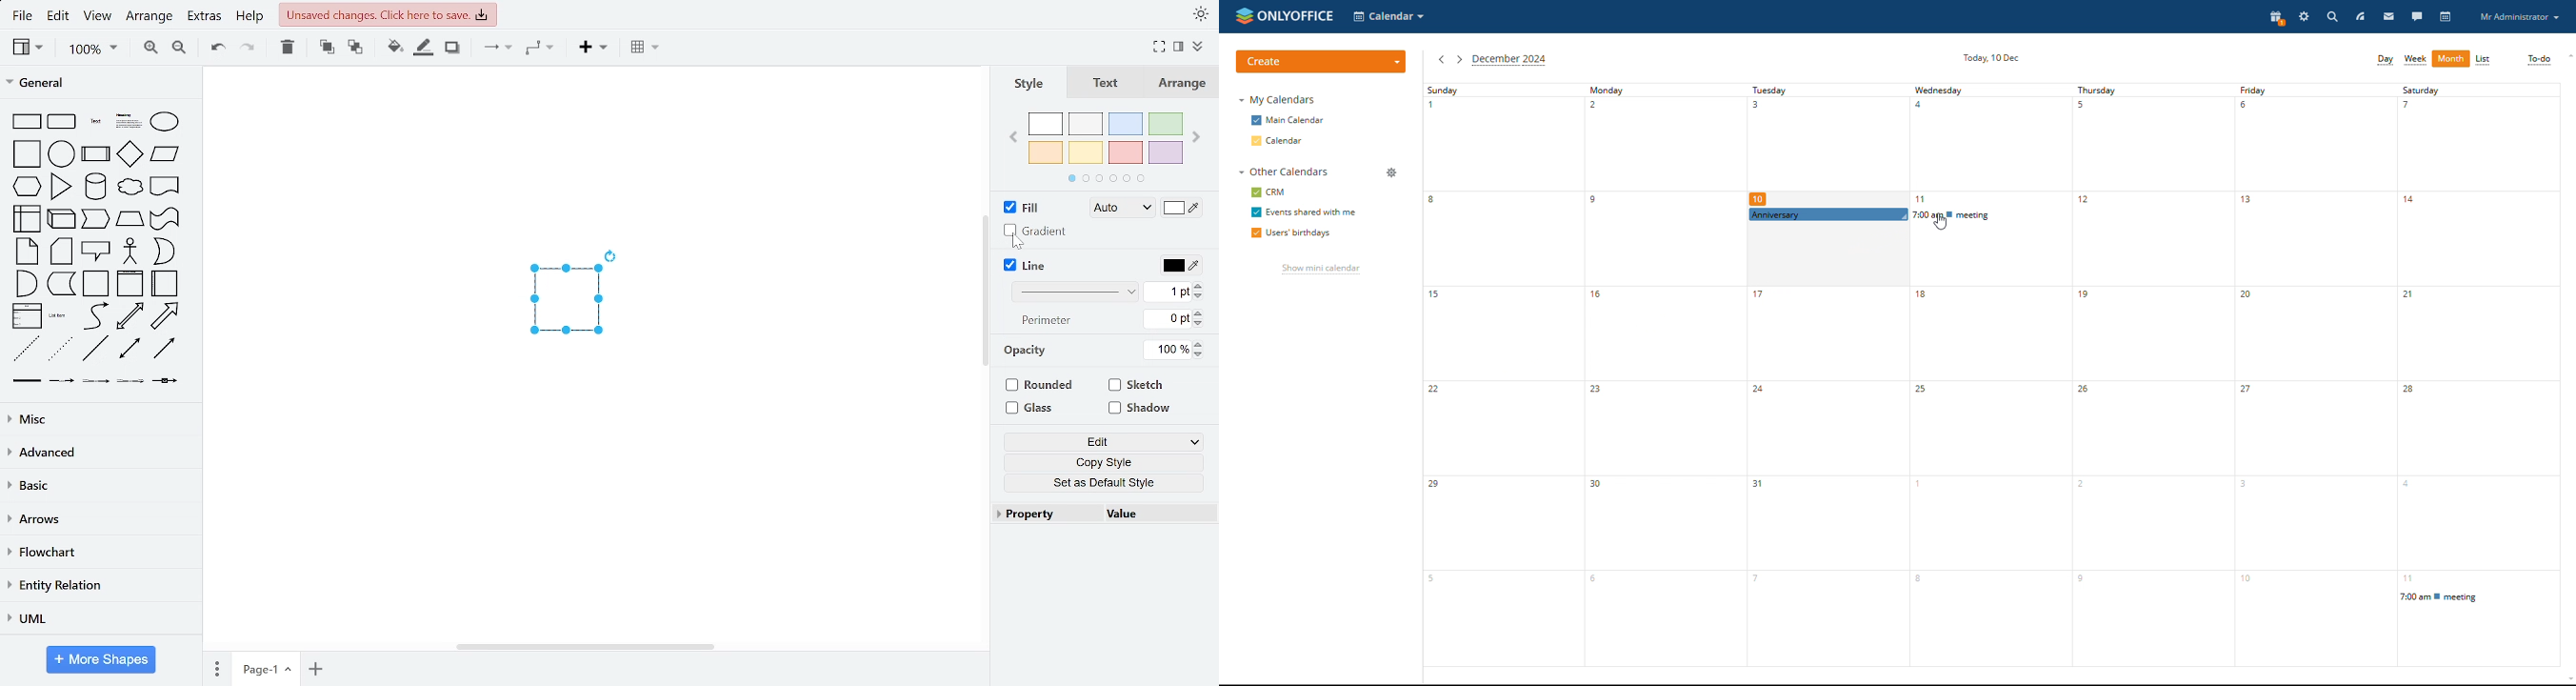 This screenshot has height=700, width=2576. Describe the element at coordinates (205, 16) in the screenshot. I see `extras` at that location.